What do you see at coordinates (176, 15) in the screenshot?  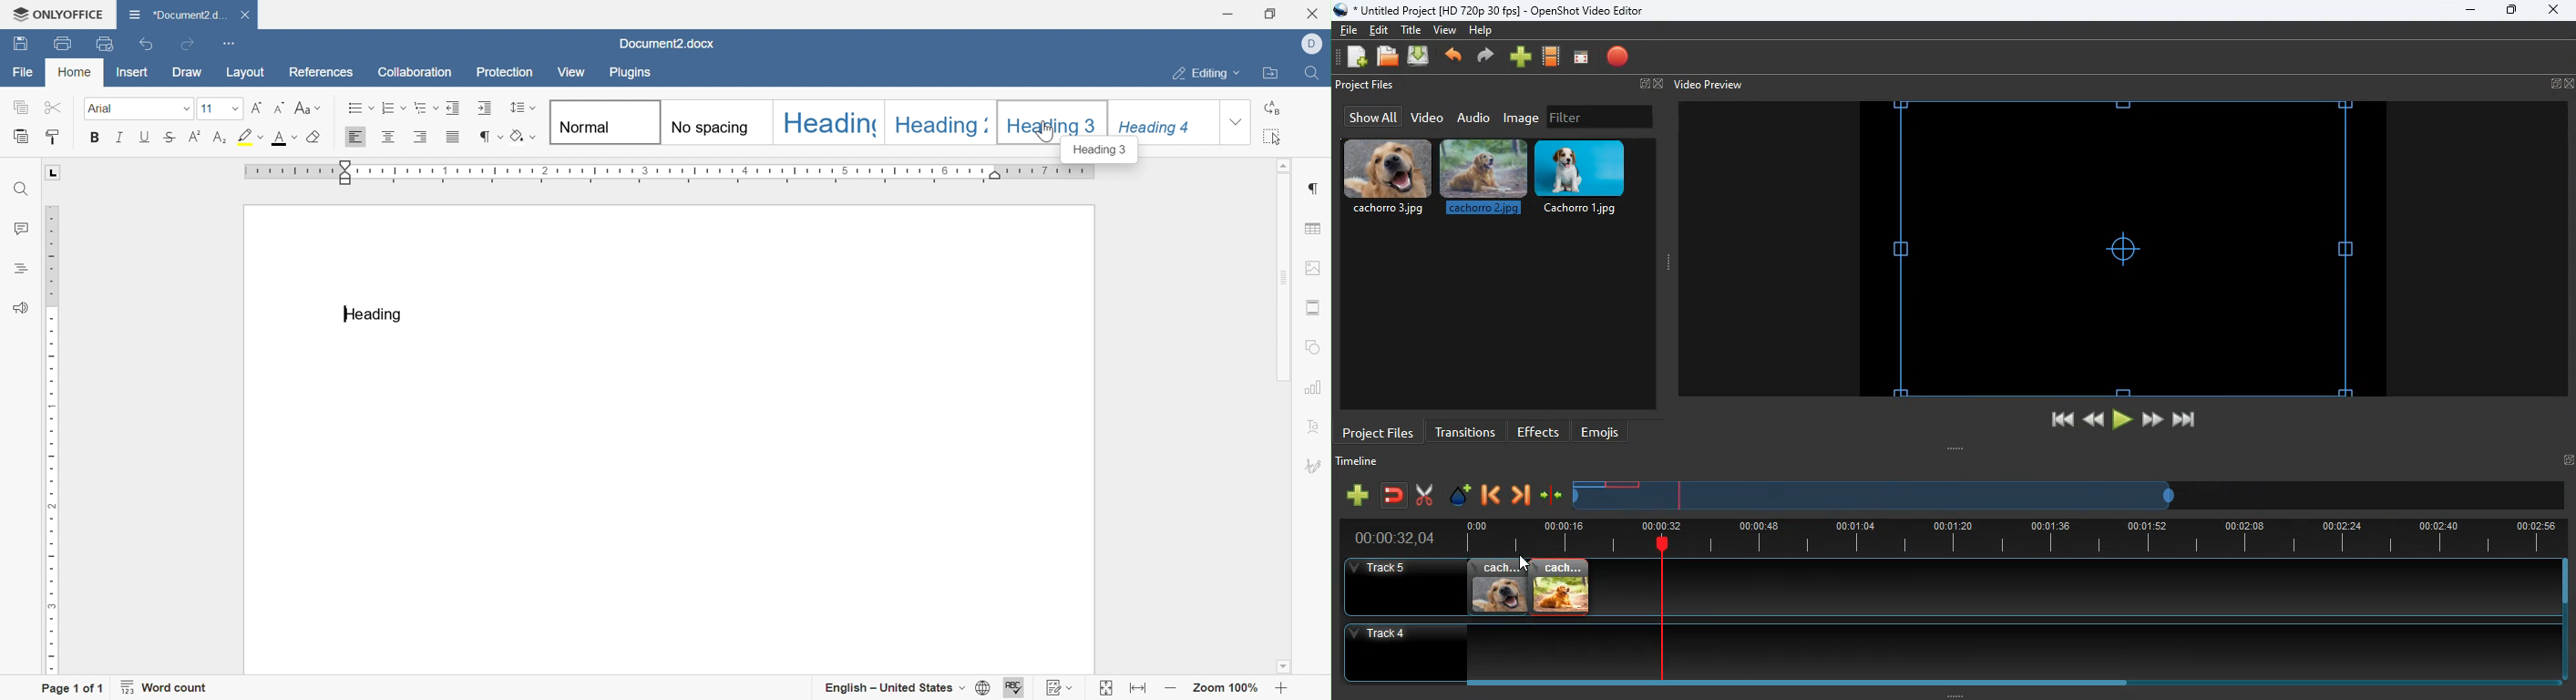 I see `*Document2.docx` at bounding box center [176, 15].